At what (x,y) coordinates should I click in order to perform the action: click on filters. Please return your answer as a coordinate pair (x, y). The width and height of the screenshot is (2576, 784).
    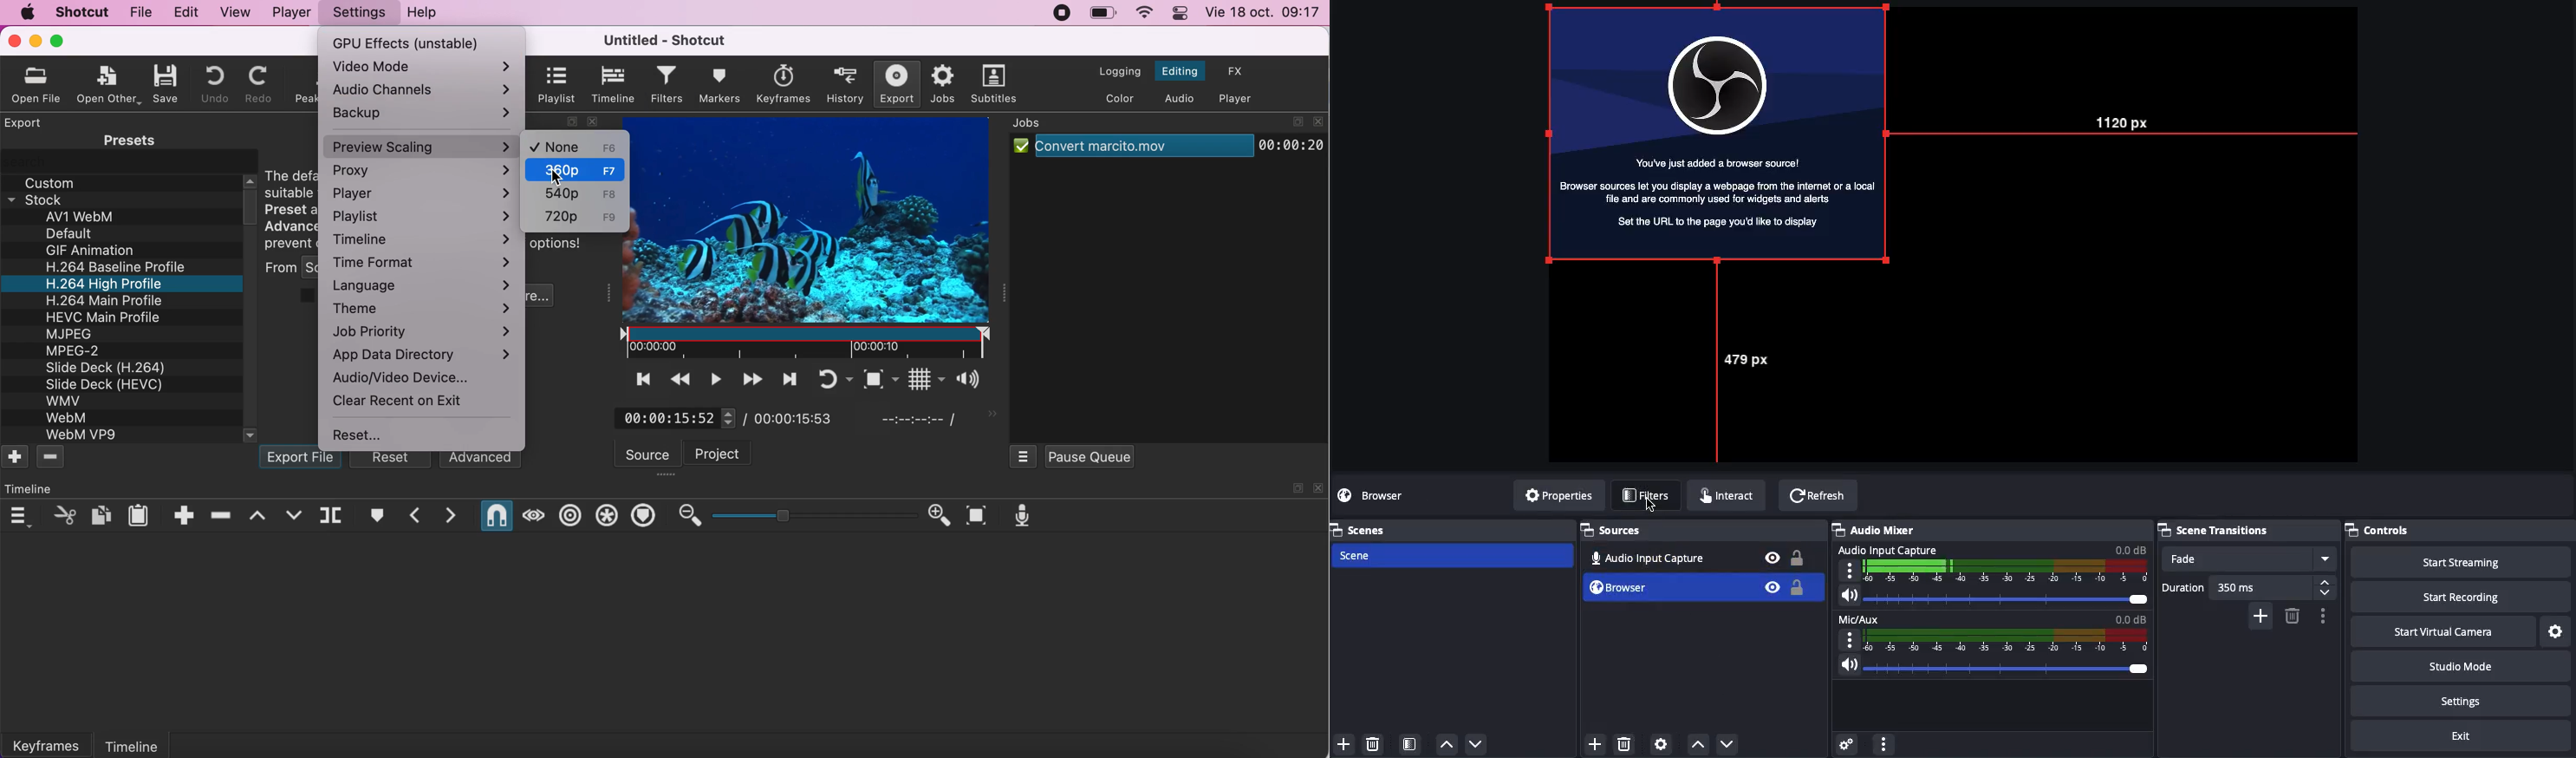
    Looking at the image, I should click on (668, 85).